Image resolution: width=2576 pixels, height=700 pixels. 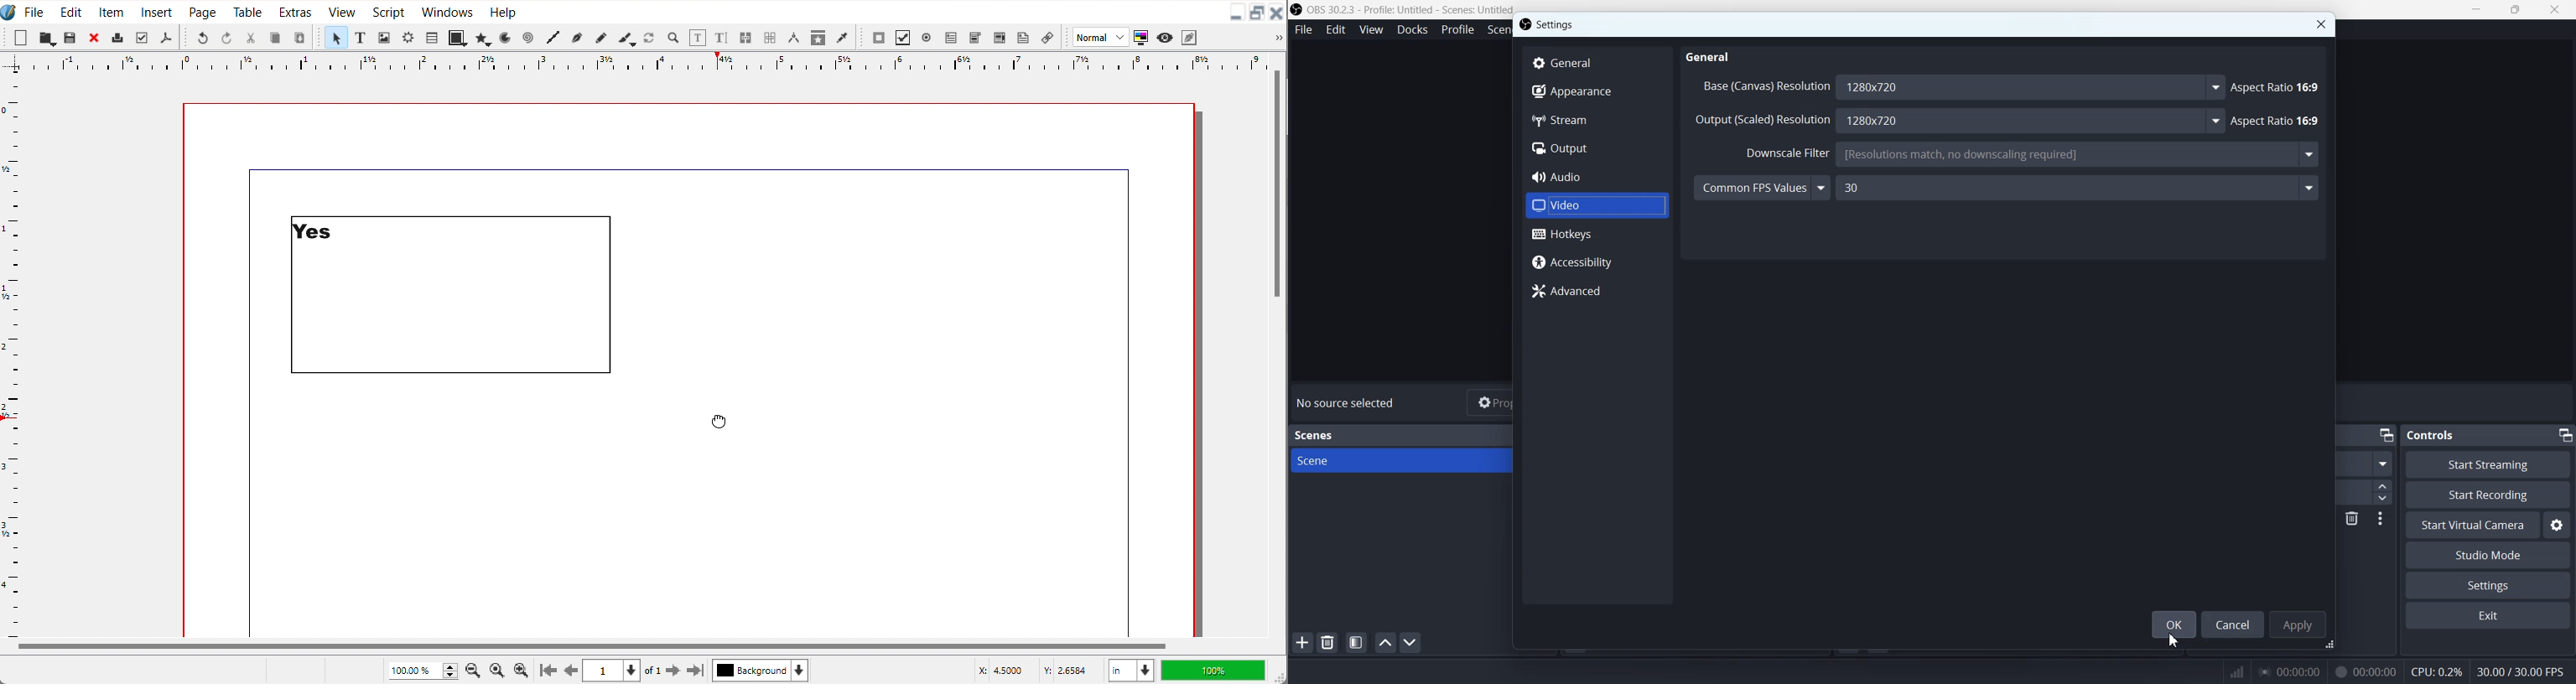 I want to click on Toggle color, so click(x=1142, y=38).